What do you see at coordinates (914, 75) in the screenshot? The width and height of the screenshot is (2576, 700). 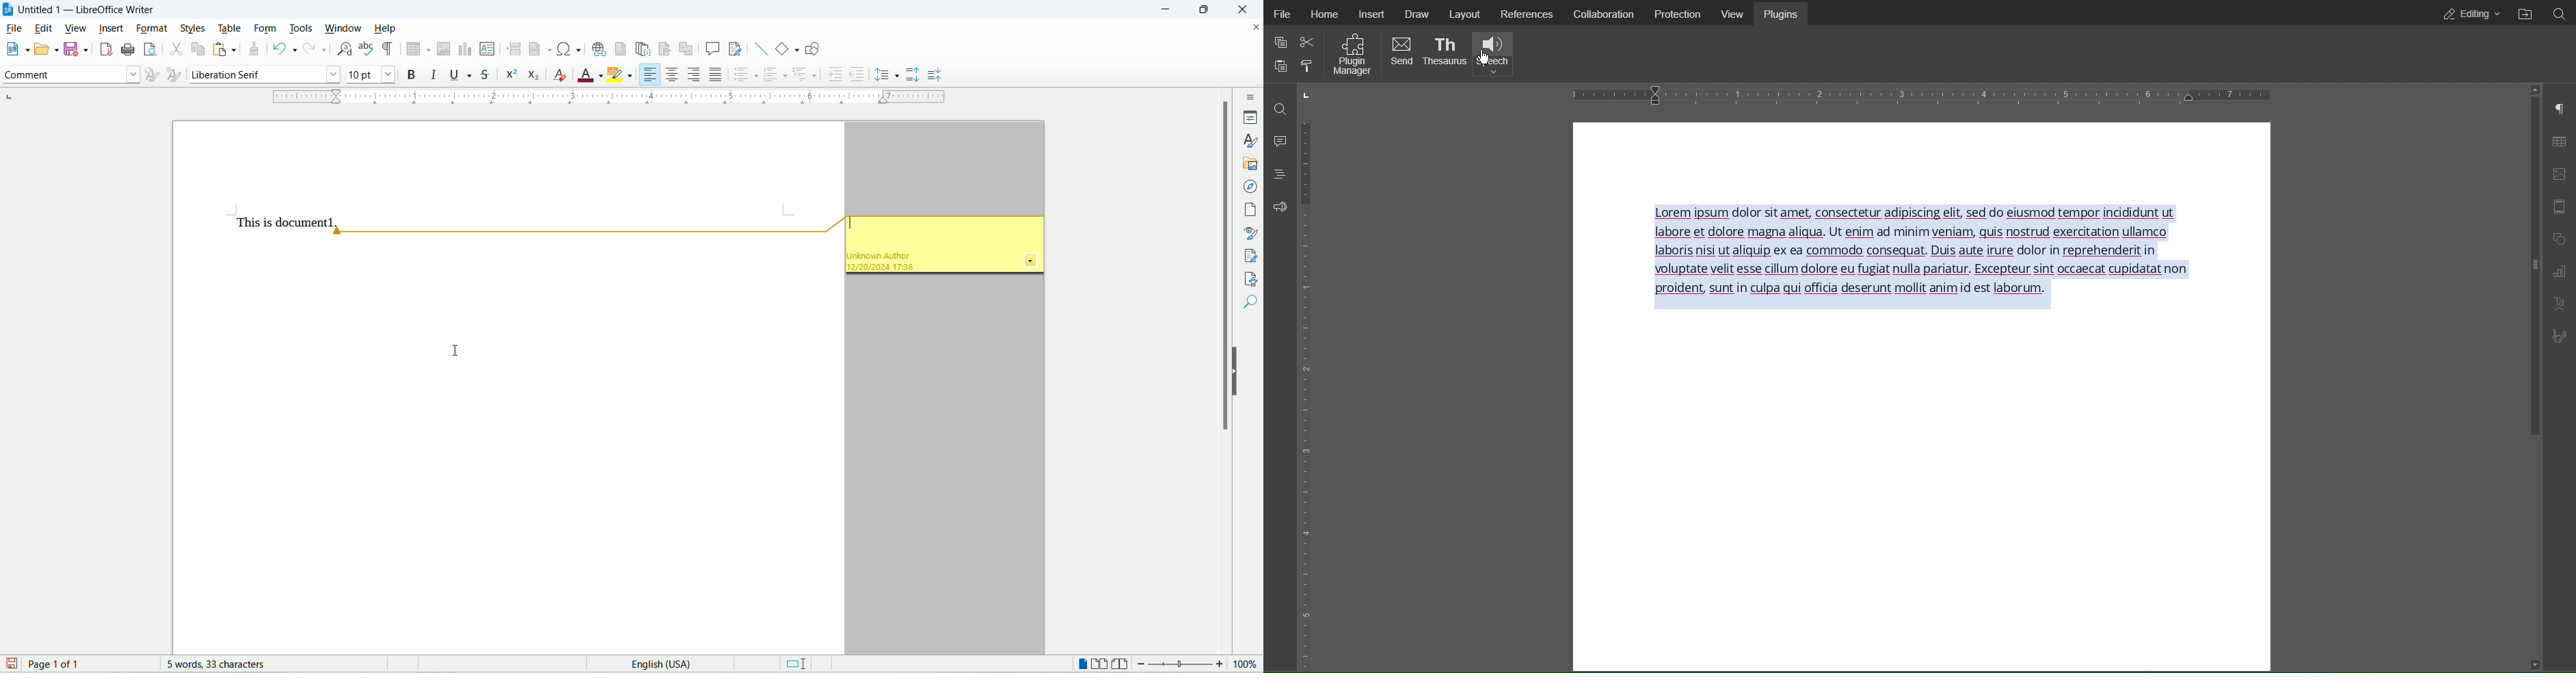 I see `increase paragraph spacing` at bounding box center [914, 75].